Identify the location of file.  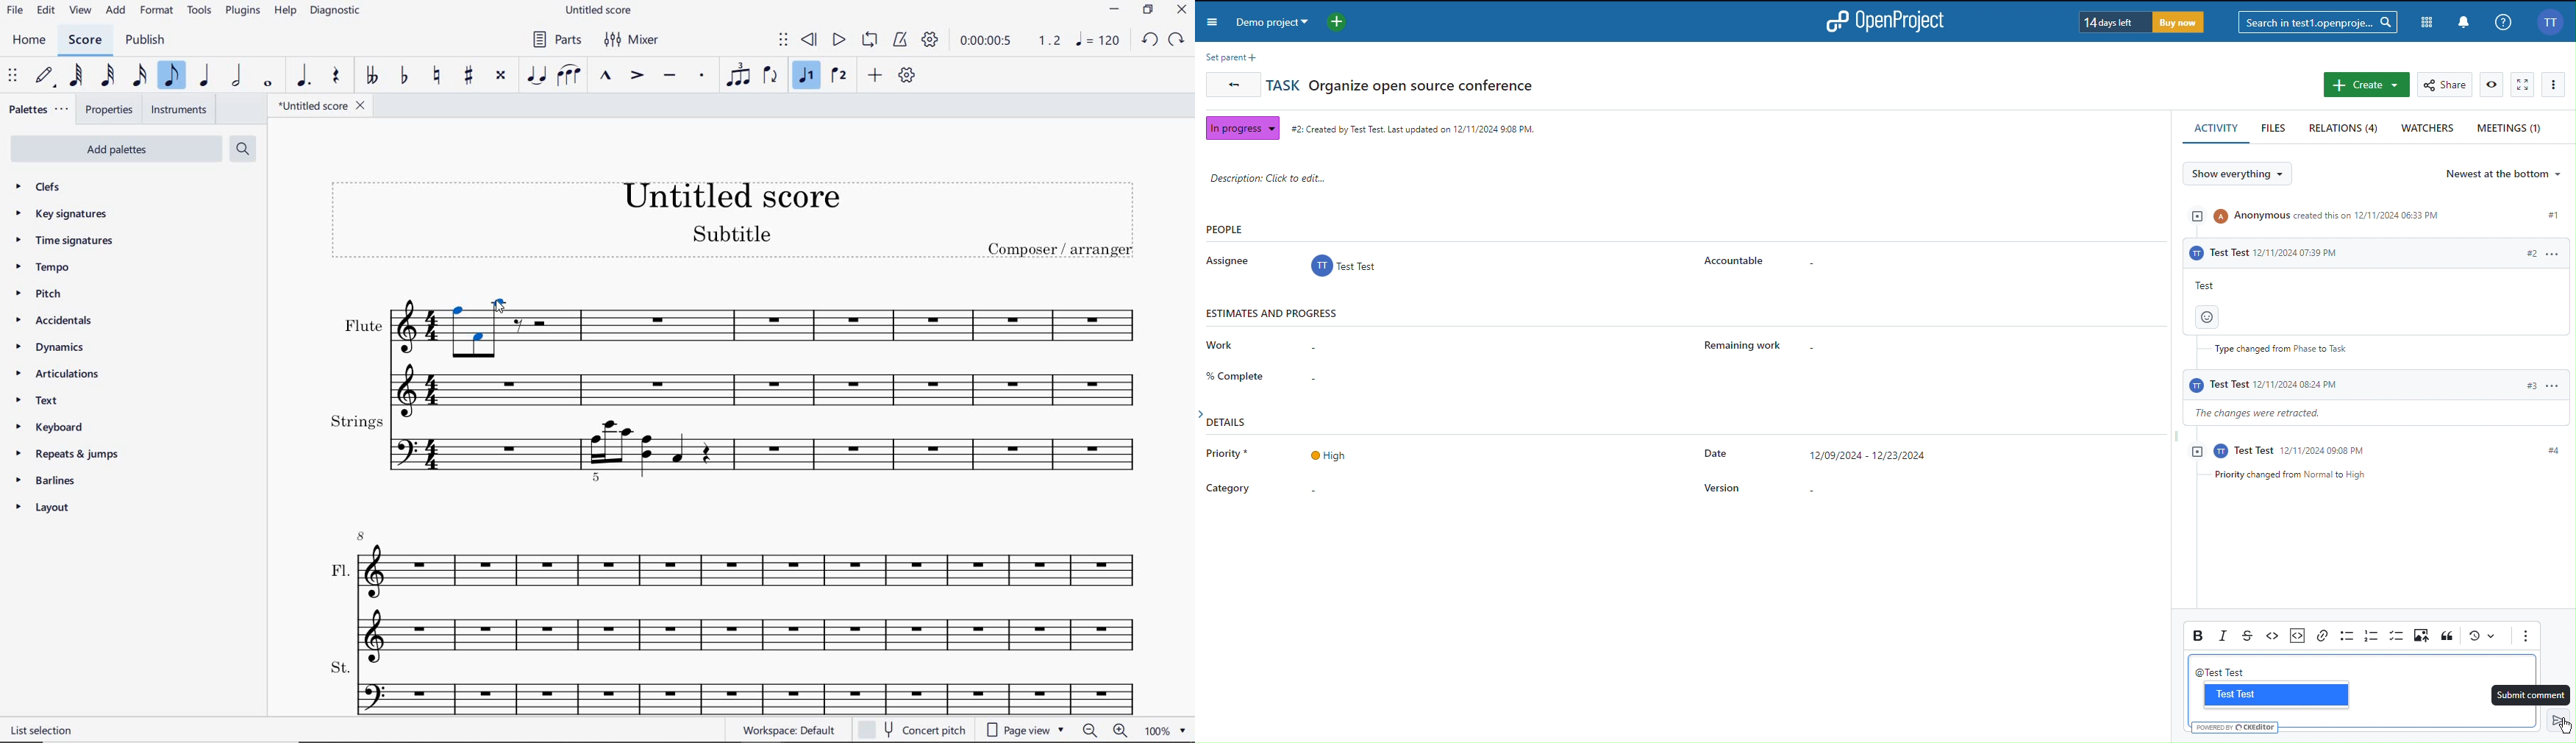
(14, 11).